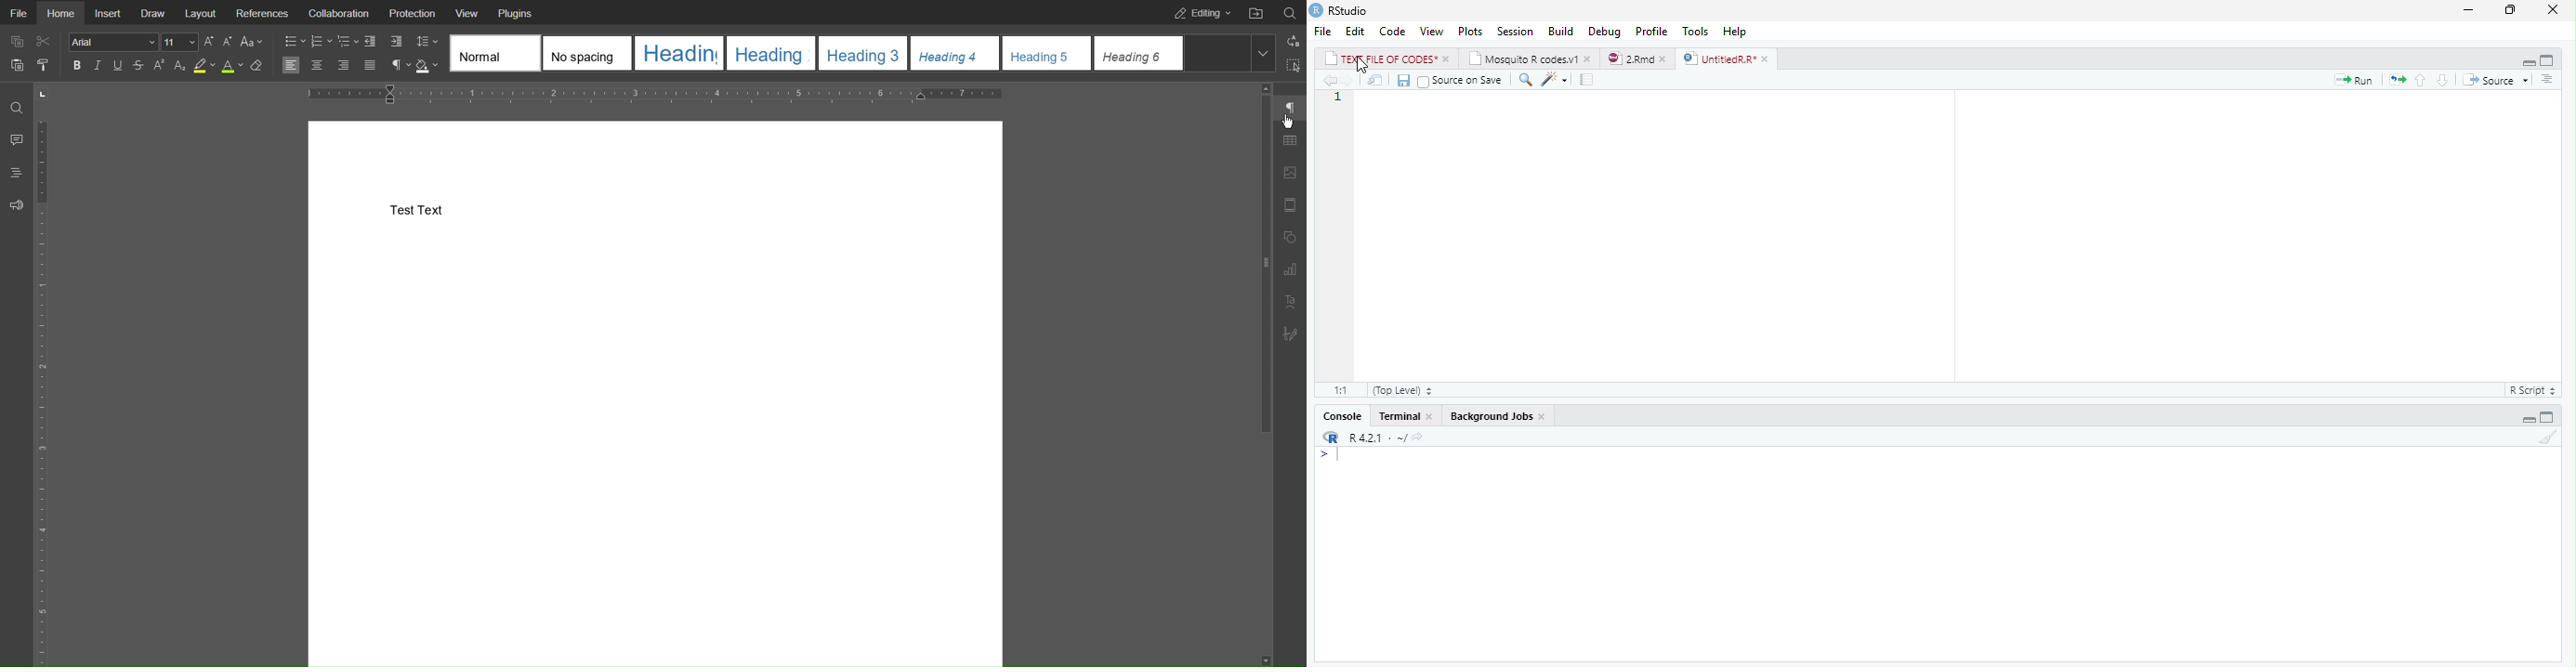 Image resolution: width=2576 pixels, height=672 pixels. What do you see at coordinates (2422, 80) in the screenshot?
I see `Go to previous section` at bounding box center [2422, 80].